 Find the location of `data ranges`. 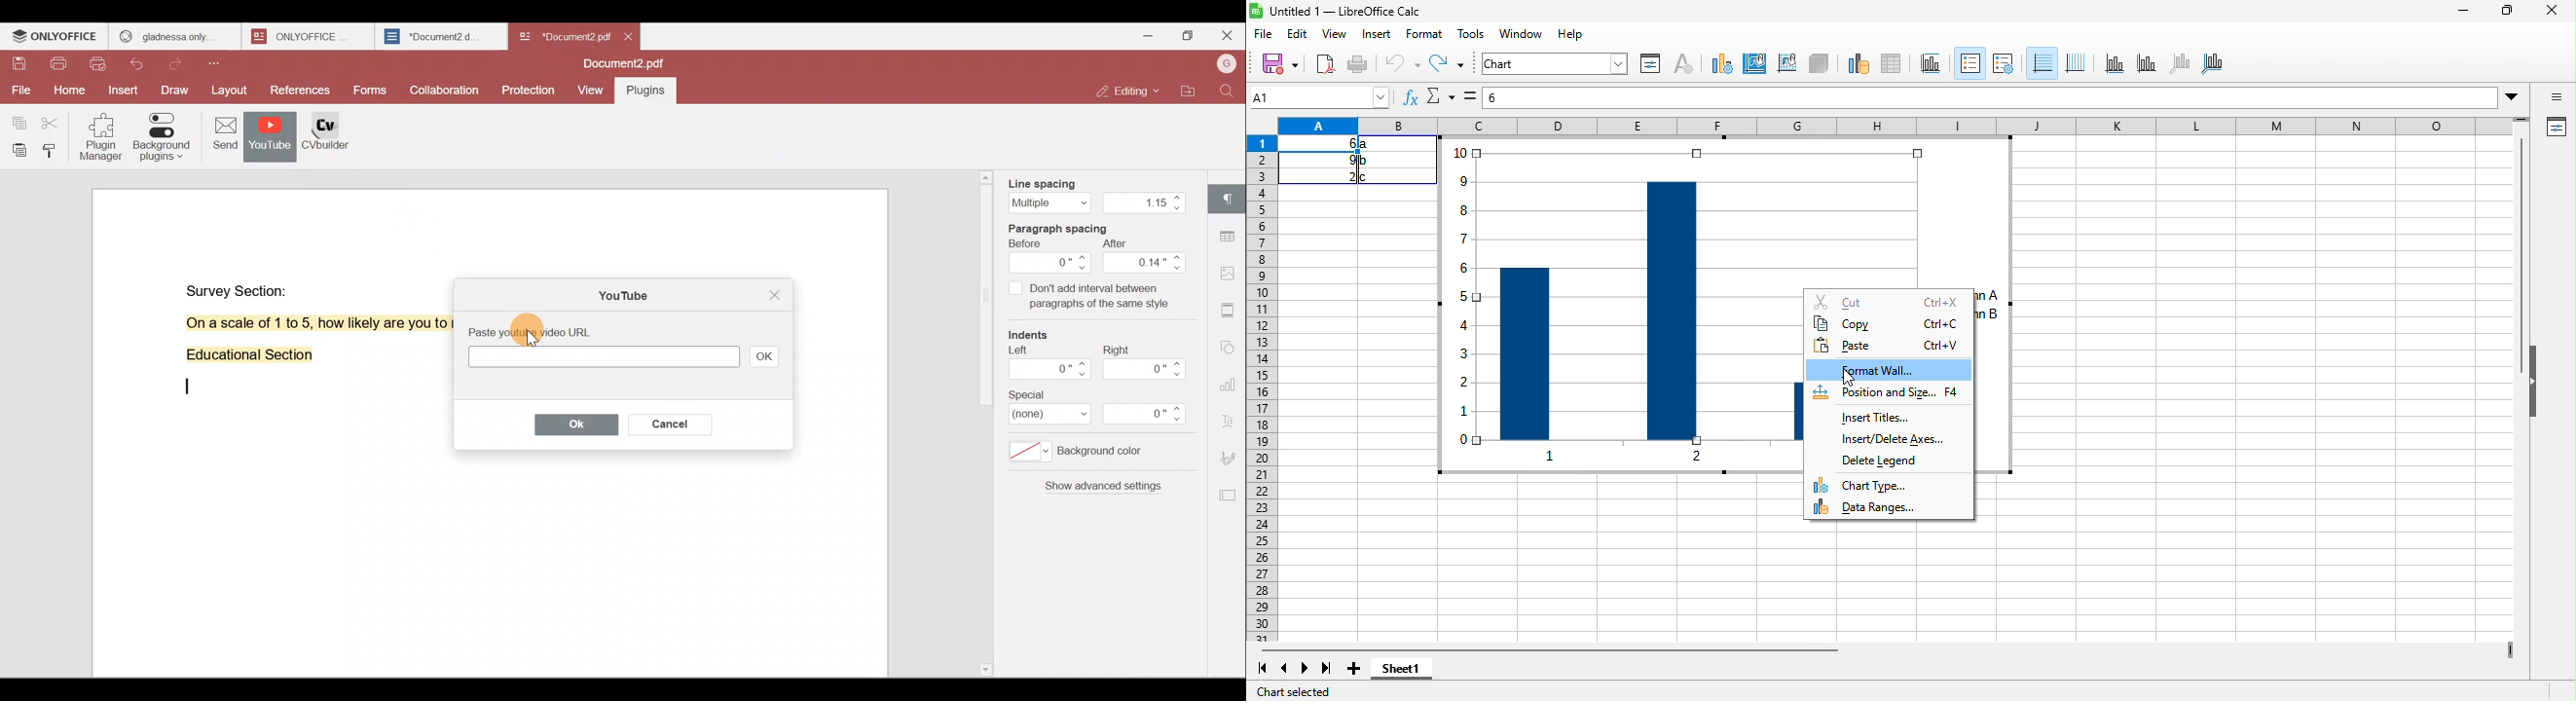

data ranges is located at coordinates (1884, 509).